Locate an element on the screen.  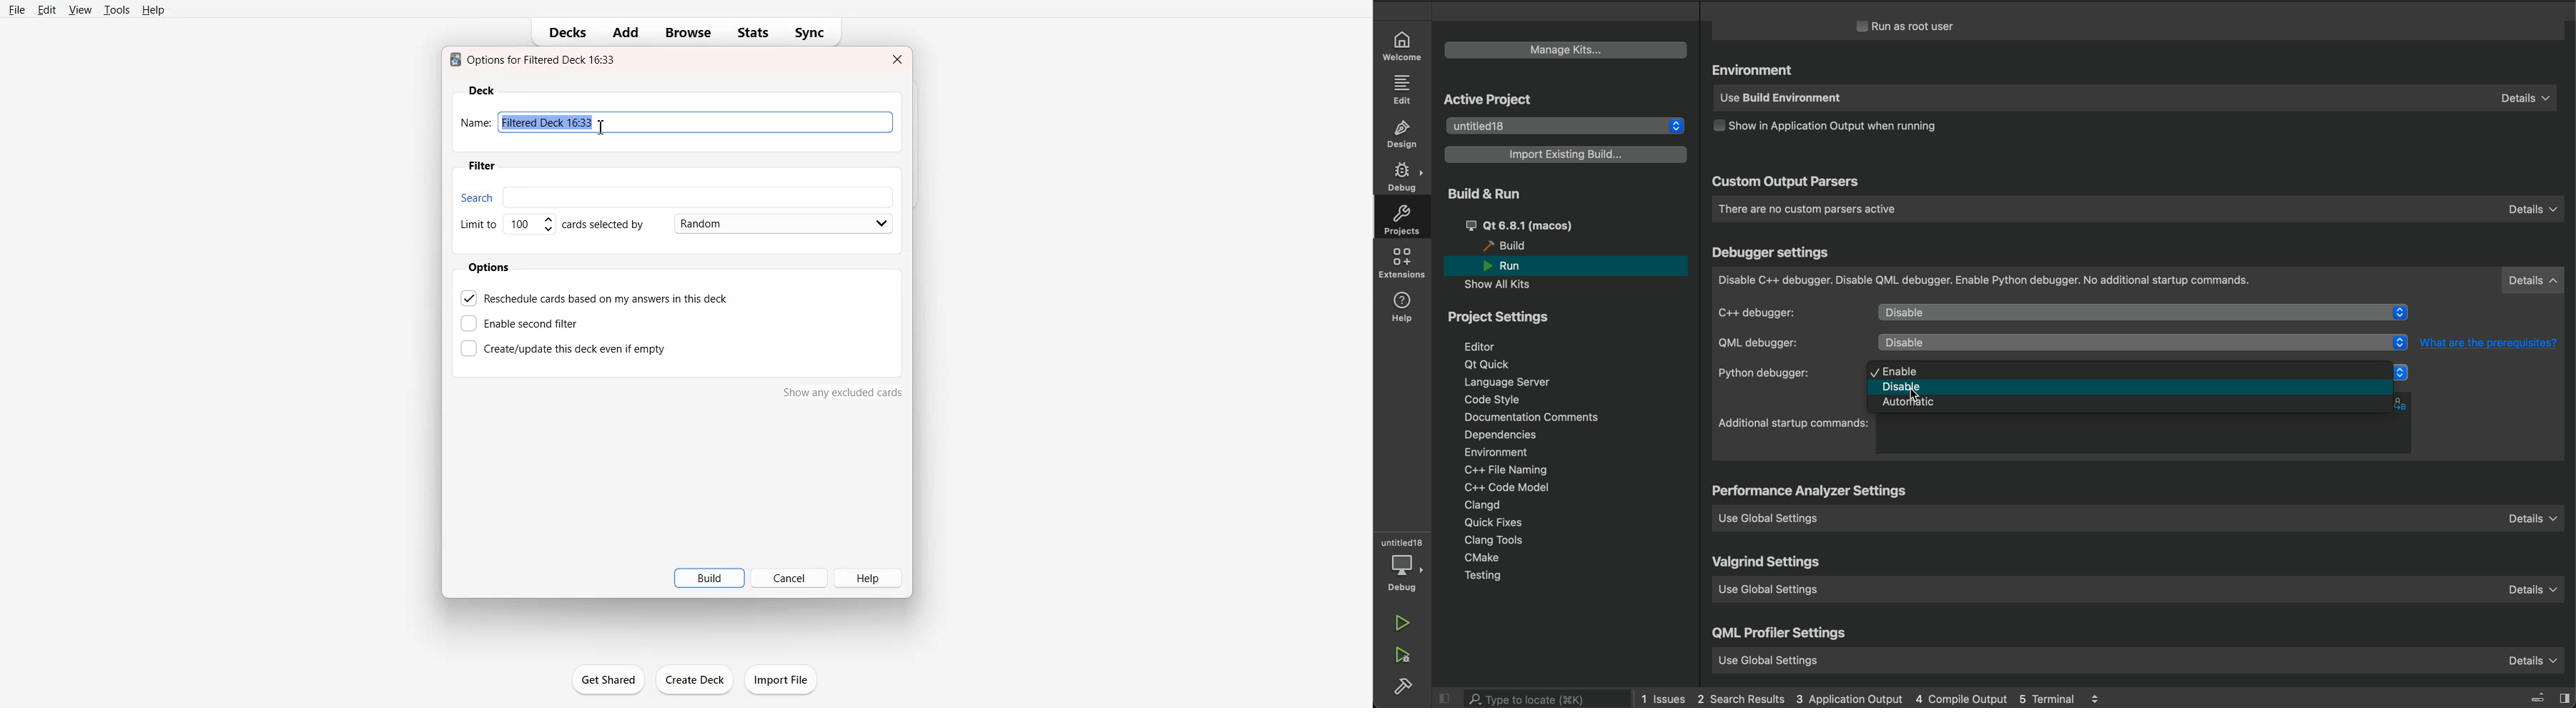
tools is located at coordinates (1509, 541).